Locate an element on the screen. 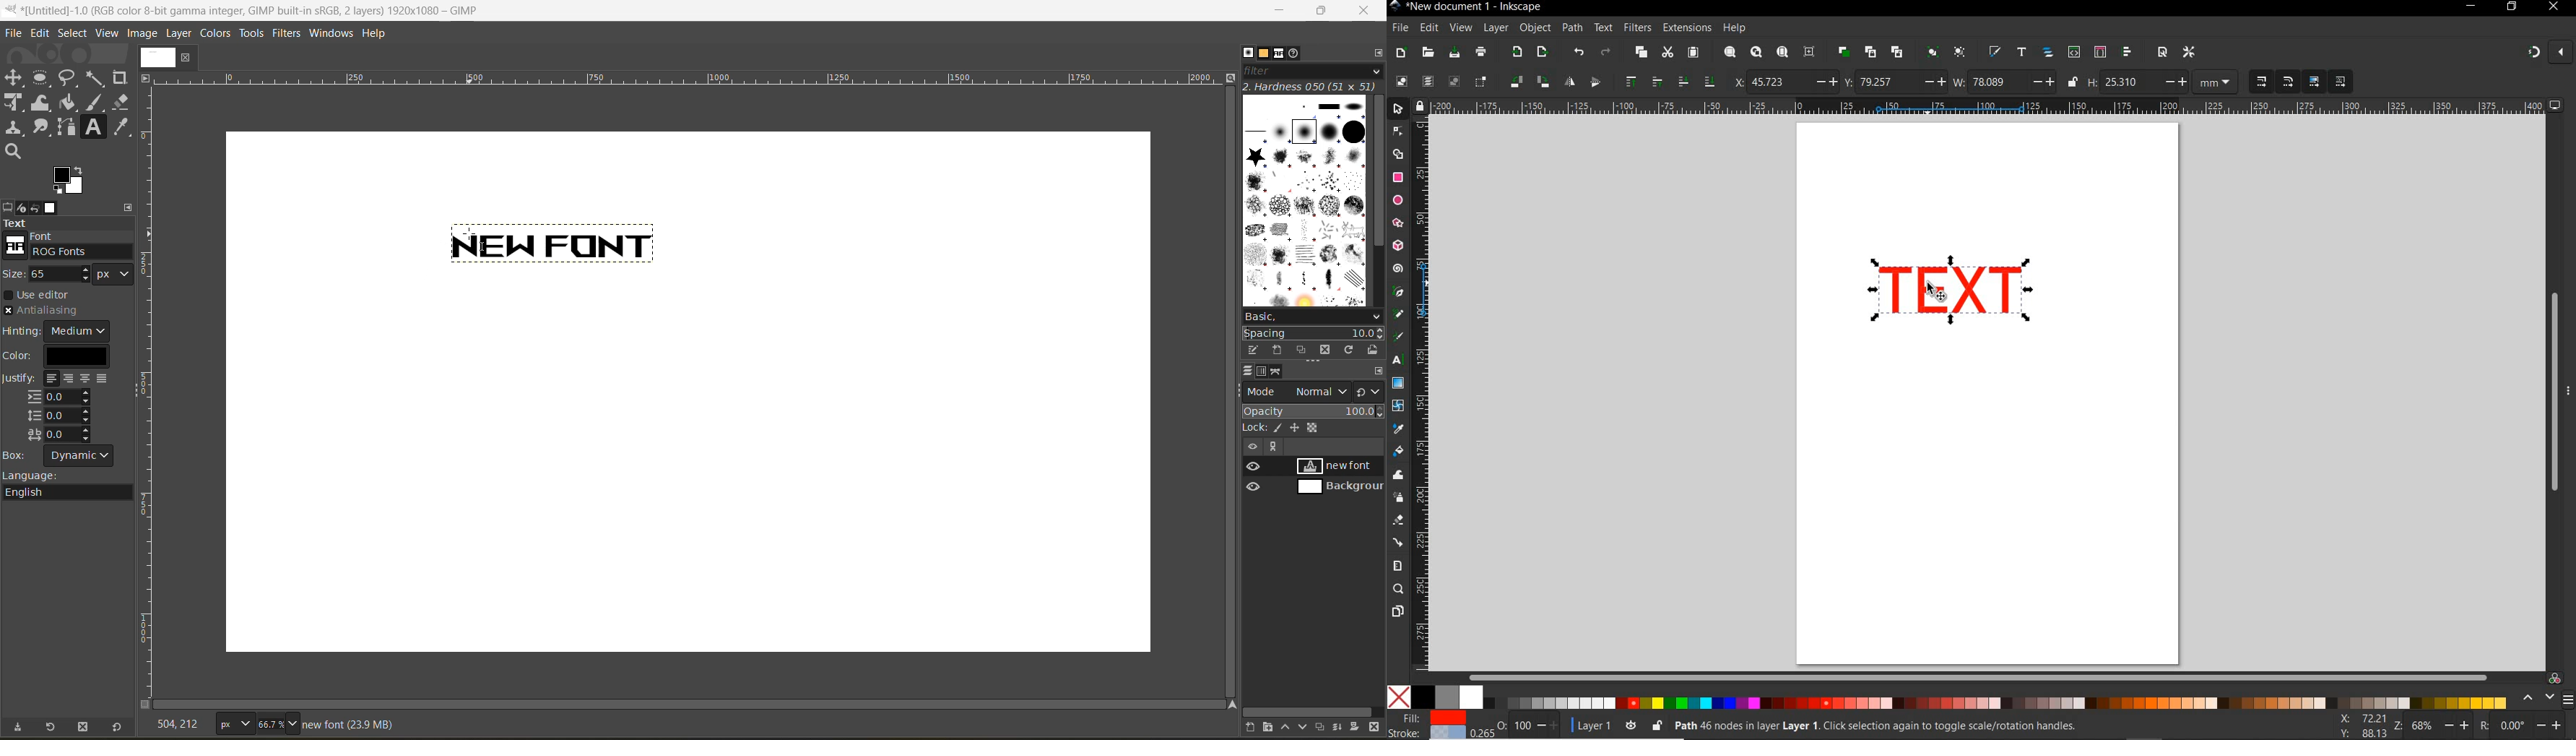 The width and height of the screenshot is (2576, 756). size is located at coordinates (72, 274).